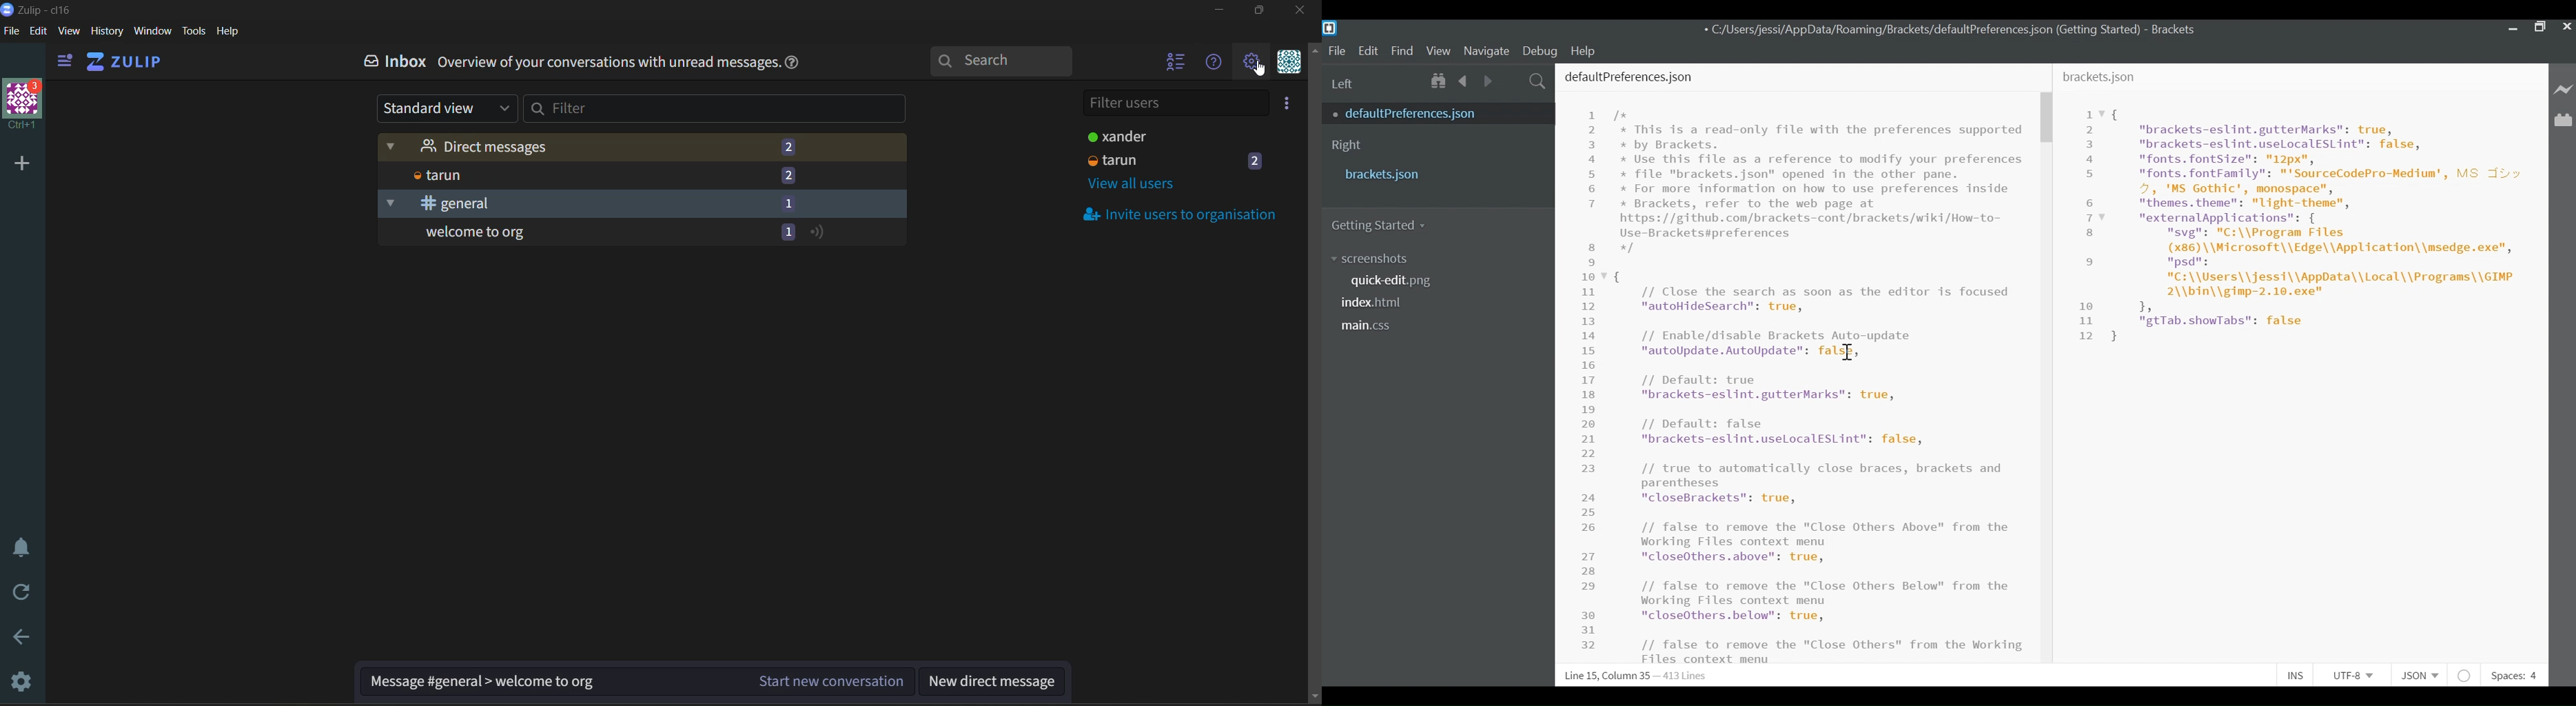 The height and width of the screenshot is (728, 2576). What do you see at coordinates (1952, 30) in the screenshot?
I see `bracket.json File Path- Brackets` at bounding box center [1952, 30].